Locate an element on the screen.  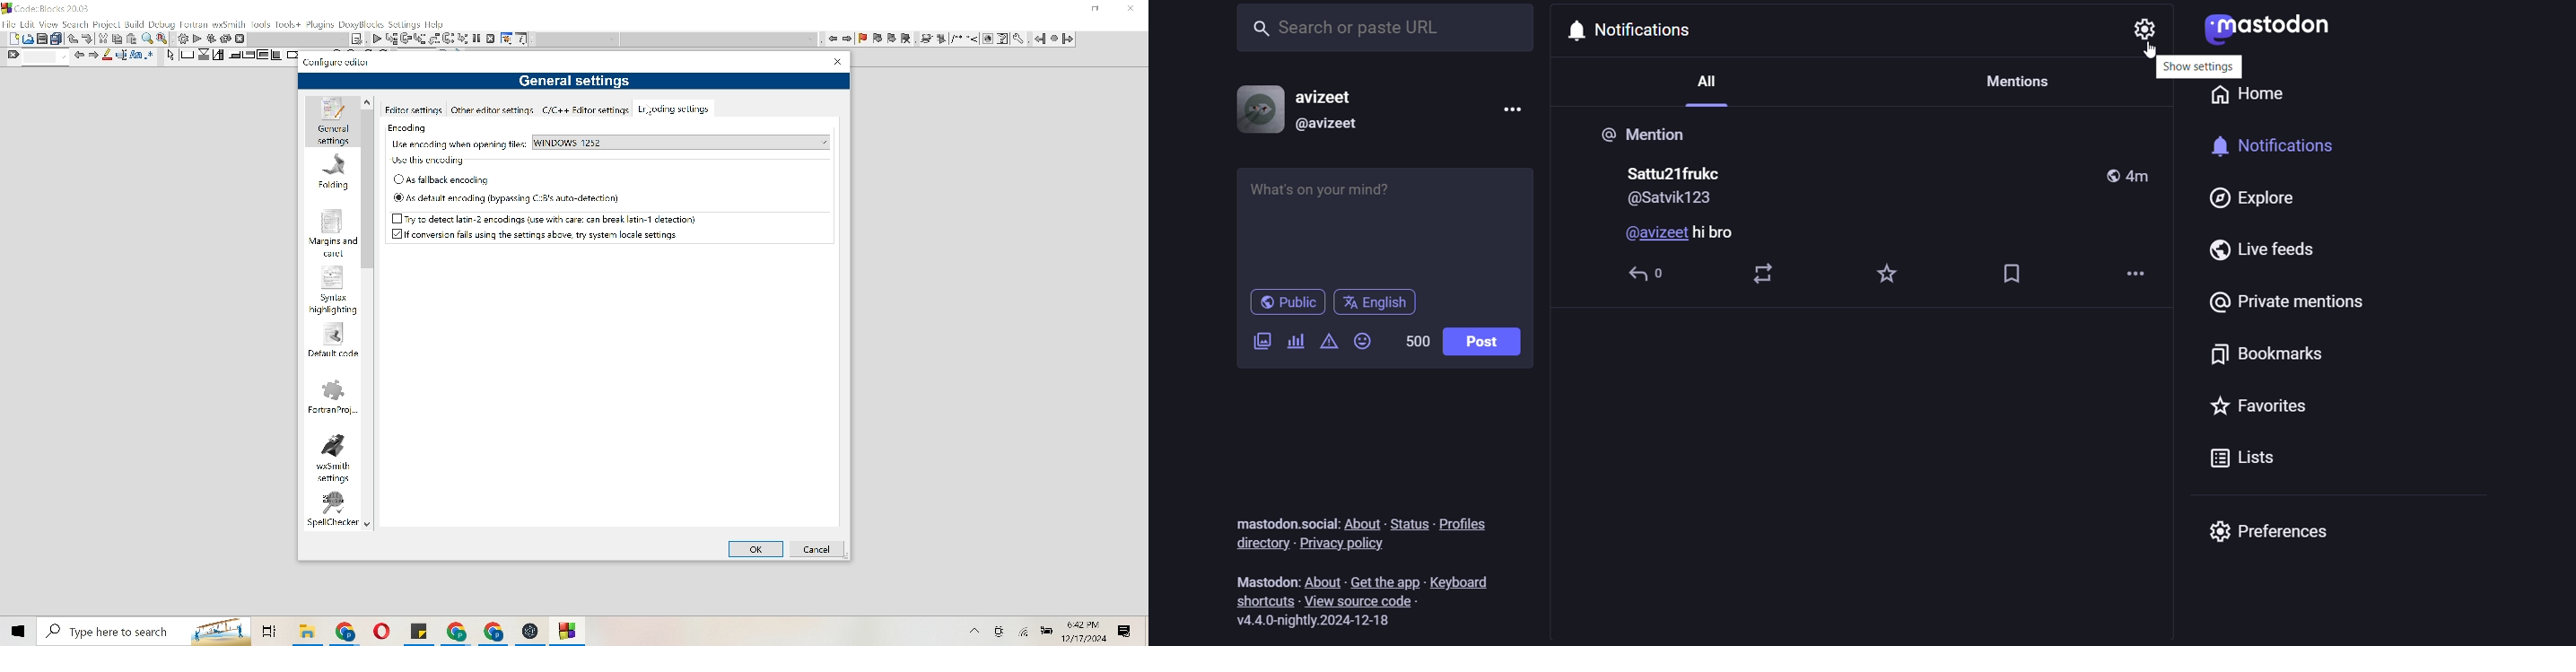
Editor settings is located at coordinates (415, 109).